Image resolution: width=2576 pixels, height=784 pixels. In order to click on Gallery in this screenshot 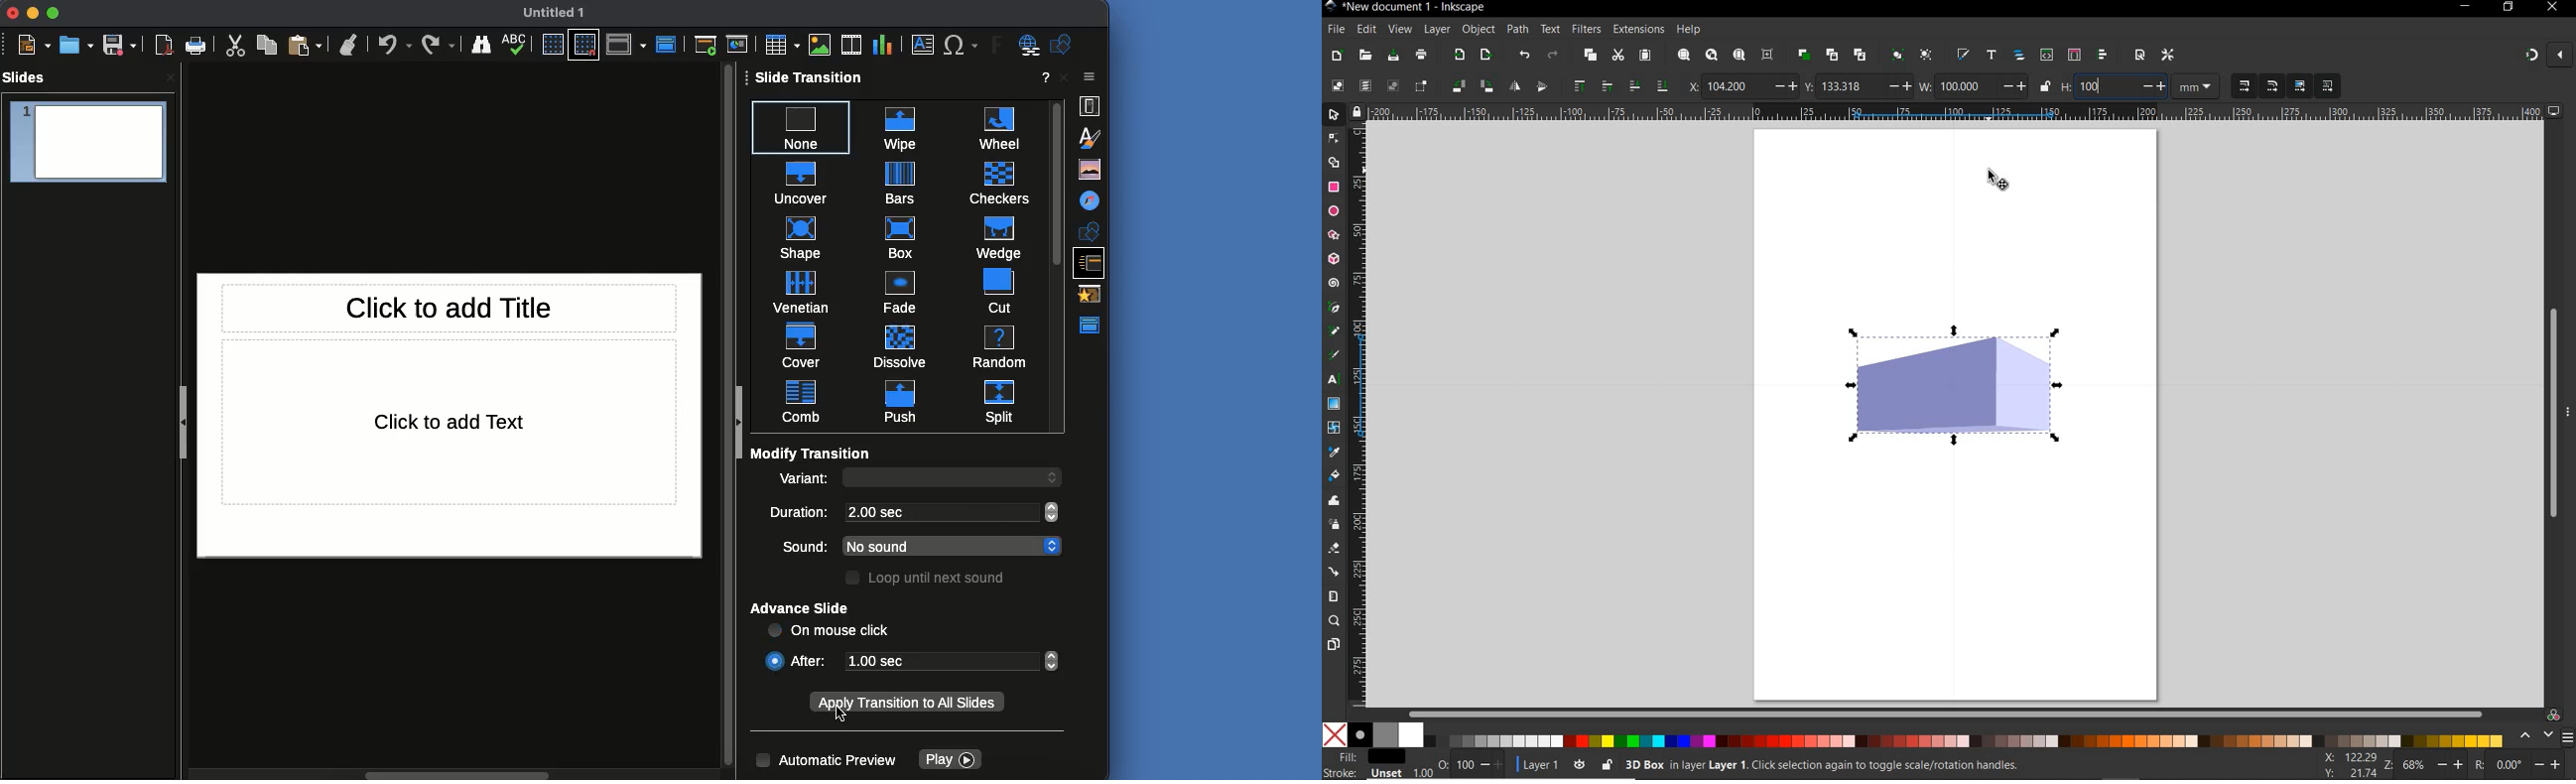, I will do `click(1091, 171)`.